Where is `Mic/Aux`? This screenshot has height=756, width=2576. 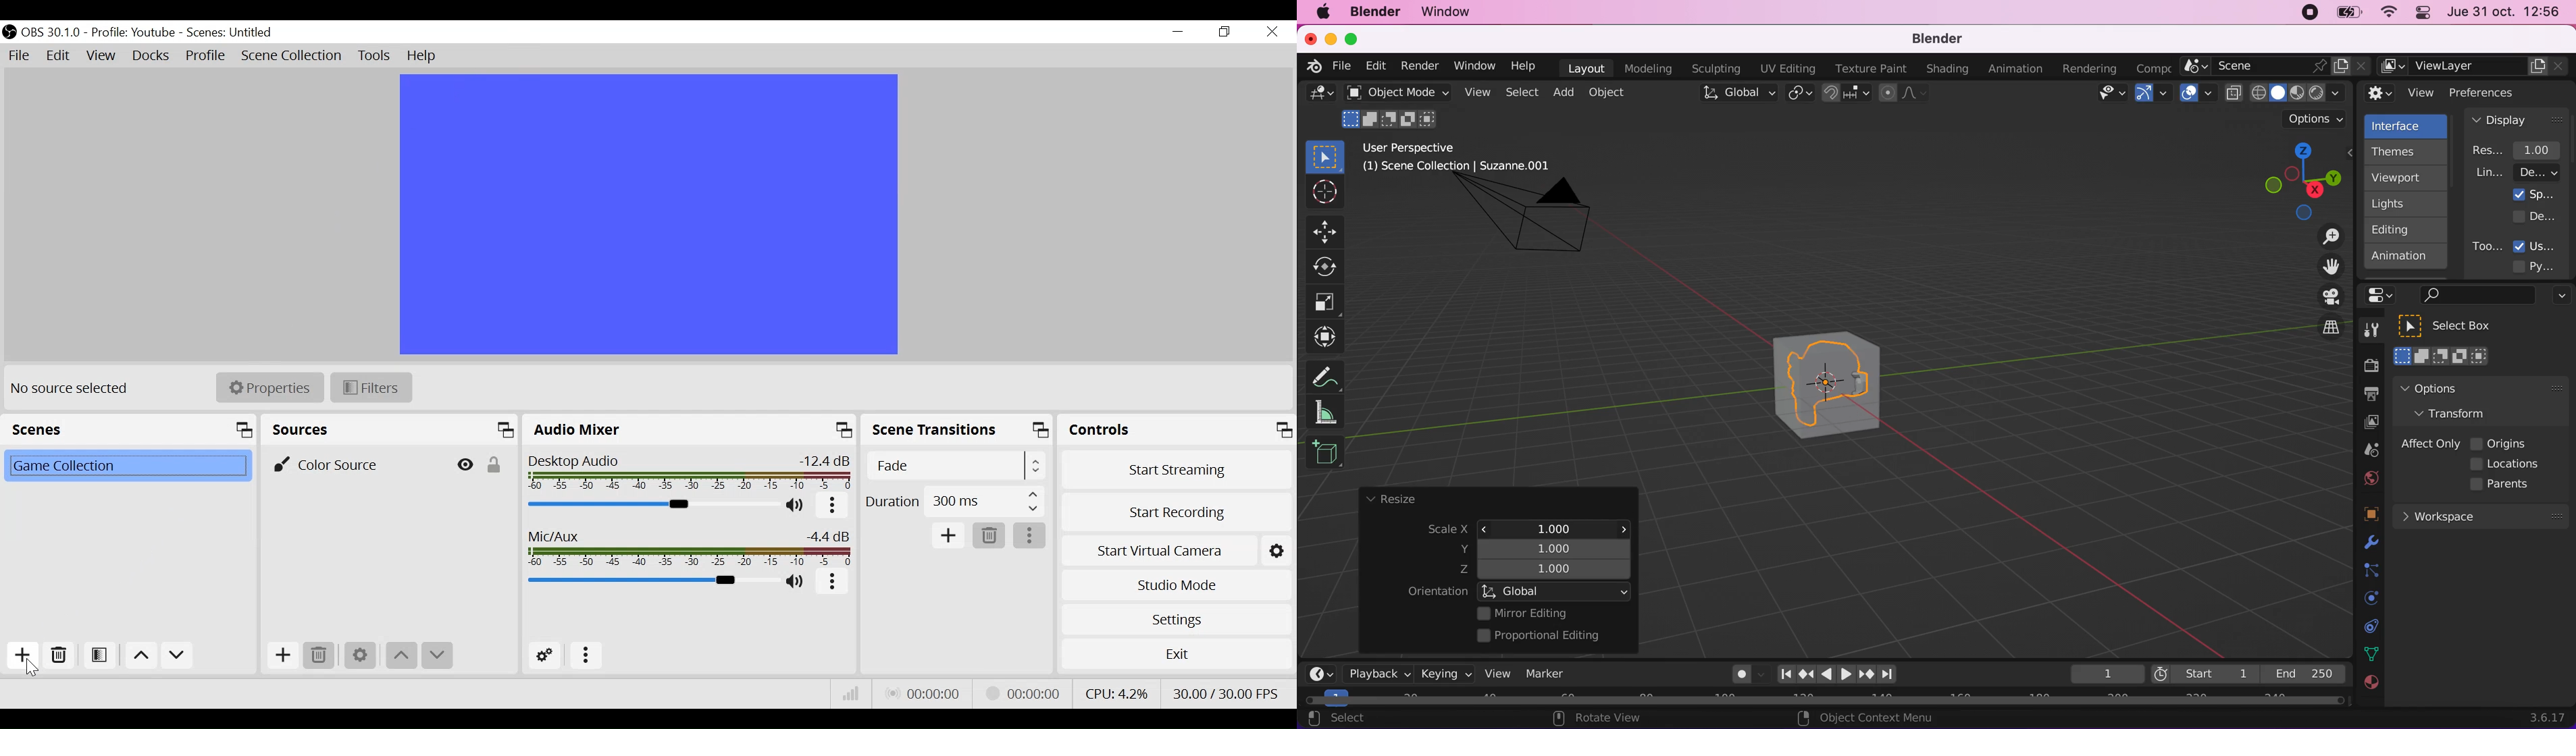 Mic/Aux is located at coordinates (691, 548).